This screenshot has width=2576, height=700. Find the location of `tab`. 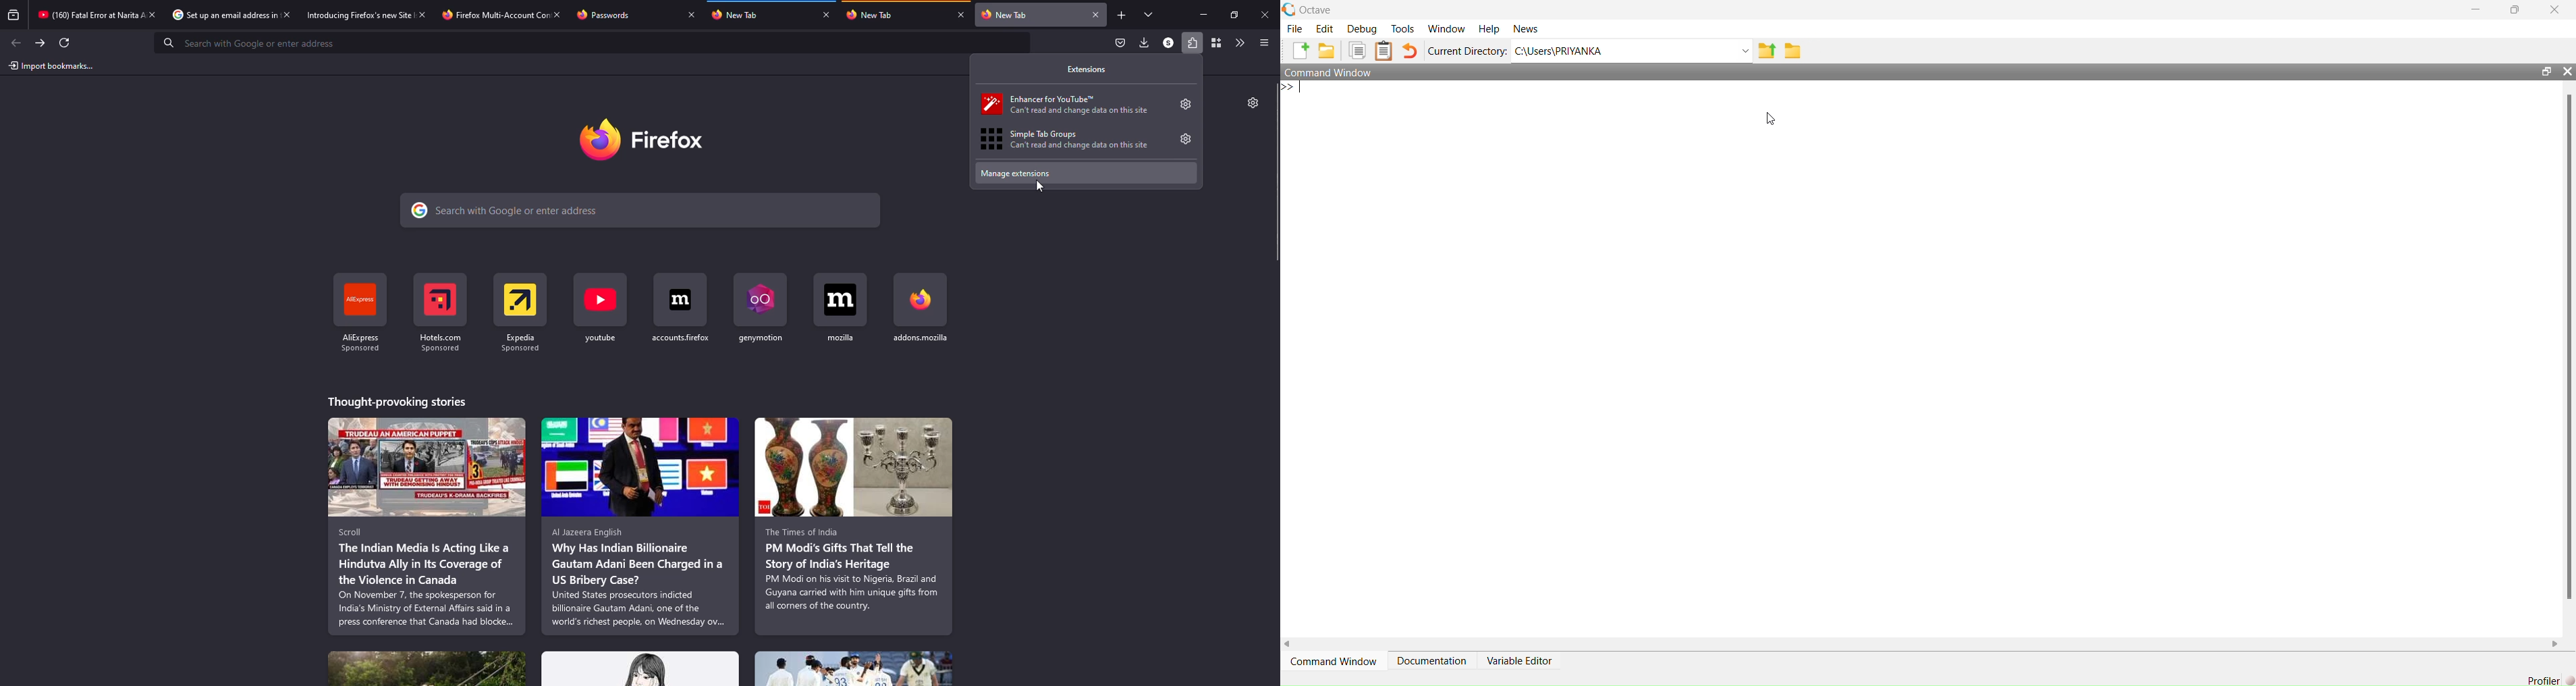

tab is located at coordinates (608, 14).